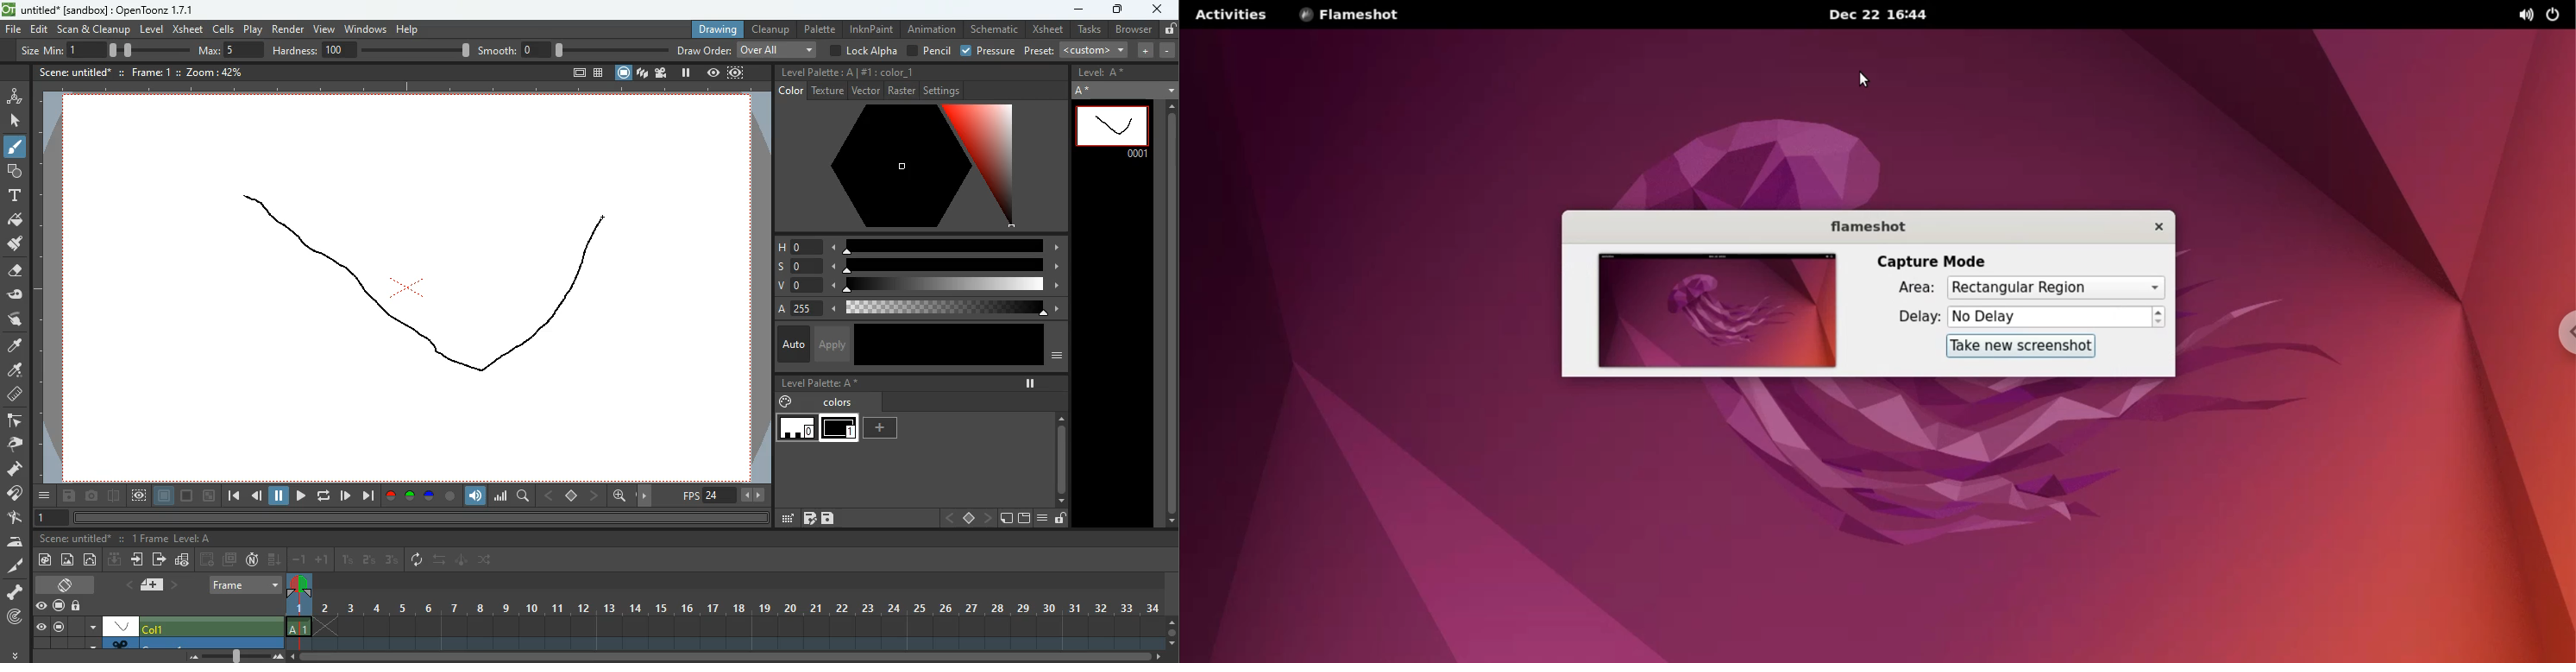  What do you see at coordinates (41, 606) in the screenshot?
I see `view` at bounding box center [41, 606].